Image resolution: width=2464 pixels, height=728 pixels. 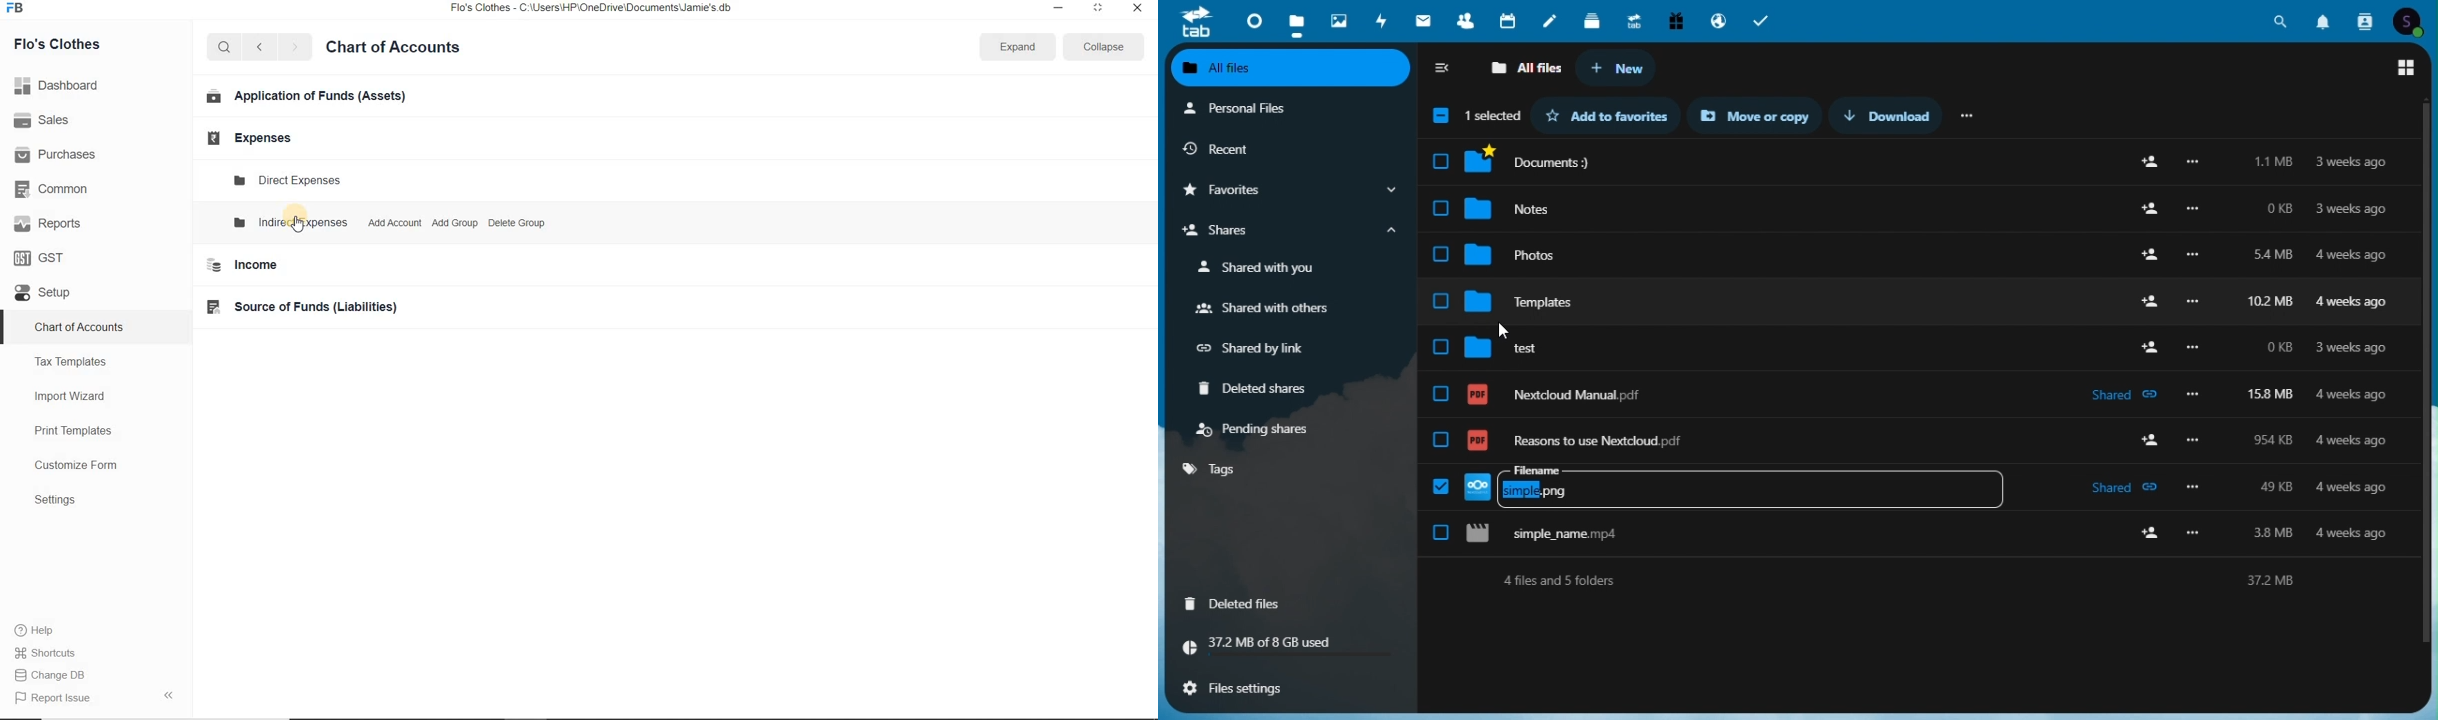 What do you see at coordinates (2407, 68) in the screenshot?
I see `switch to grid view` at bounding box center [2407, 68].